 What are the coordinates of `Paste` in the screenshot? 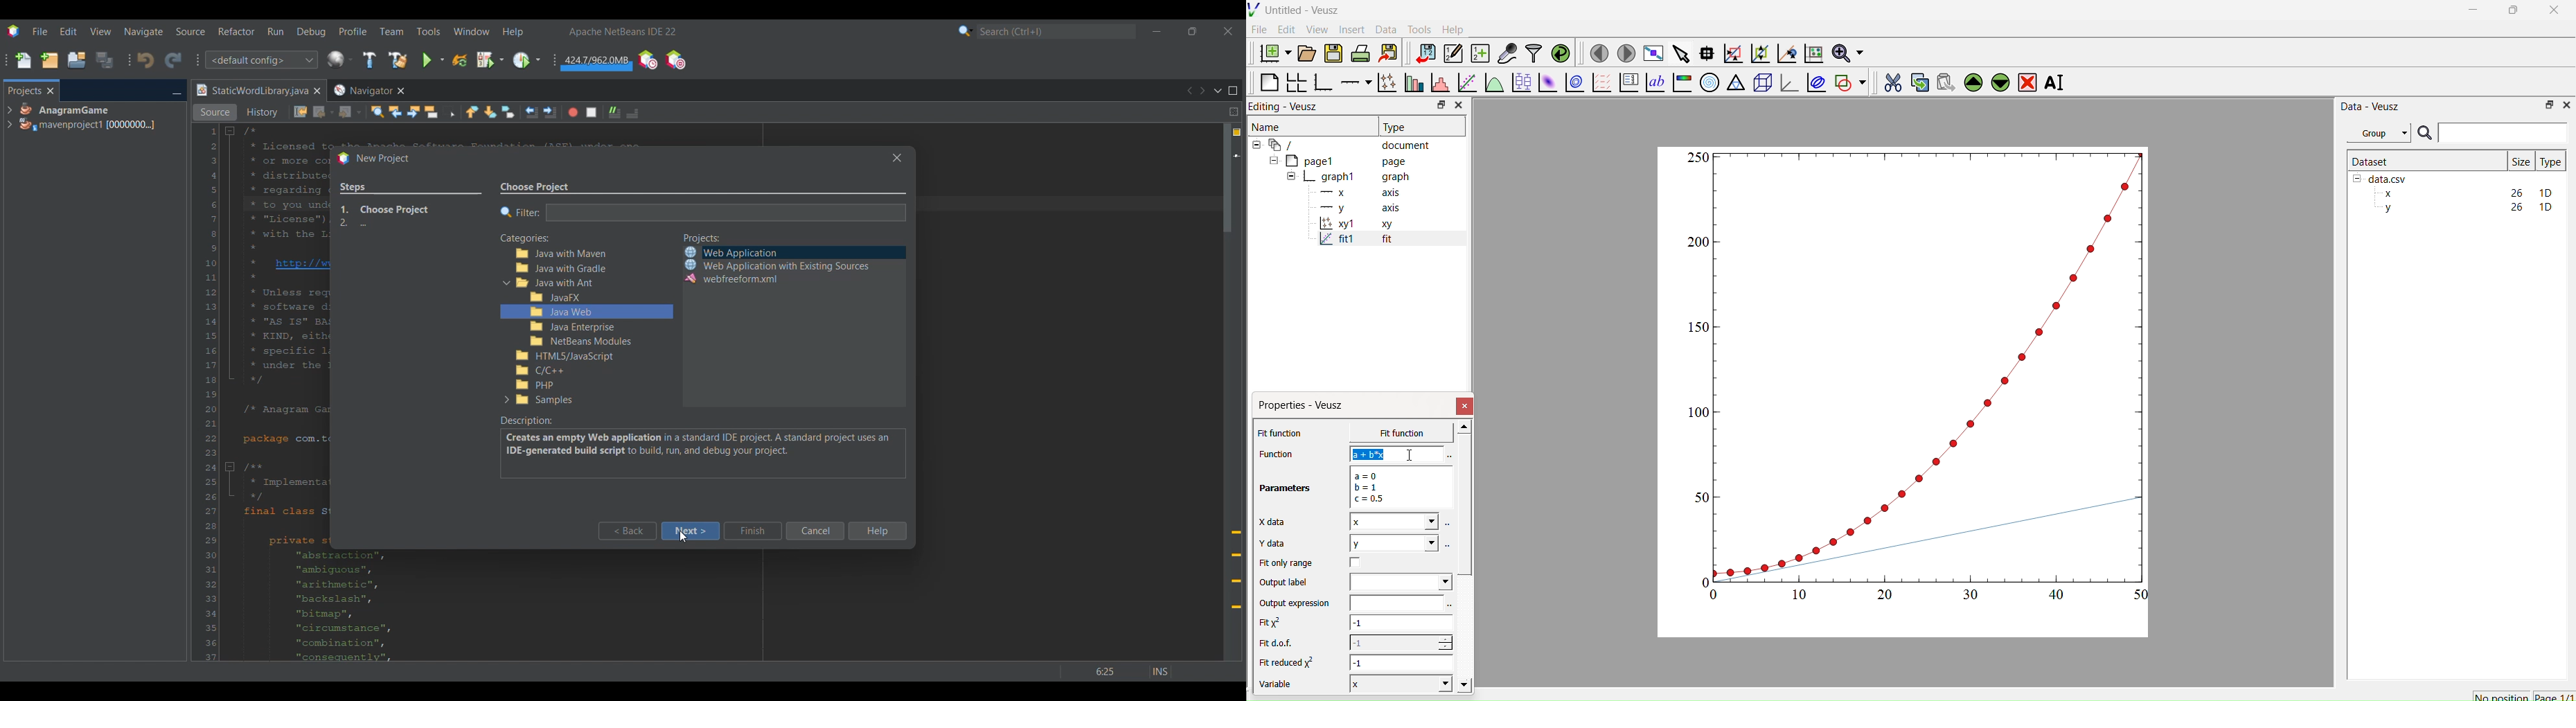 It's located at (1944, 80).